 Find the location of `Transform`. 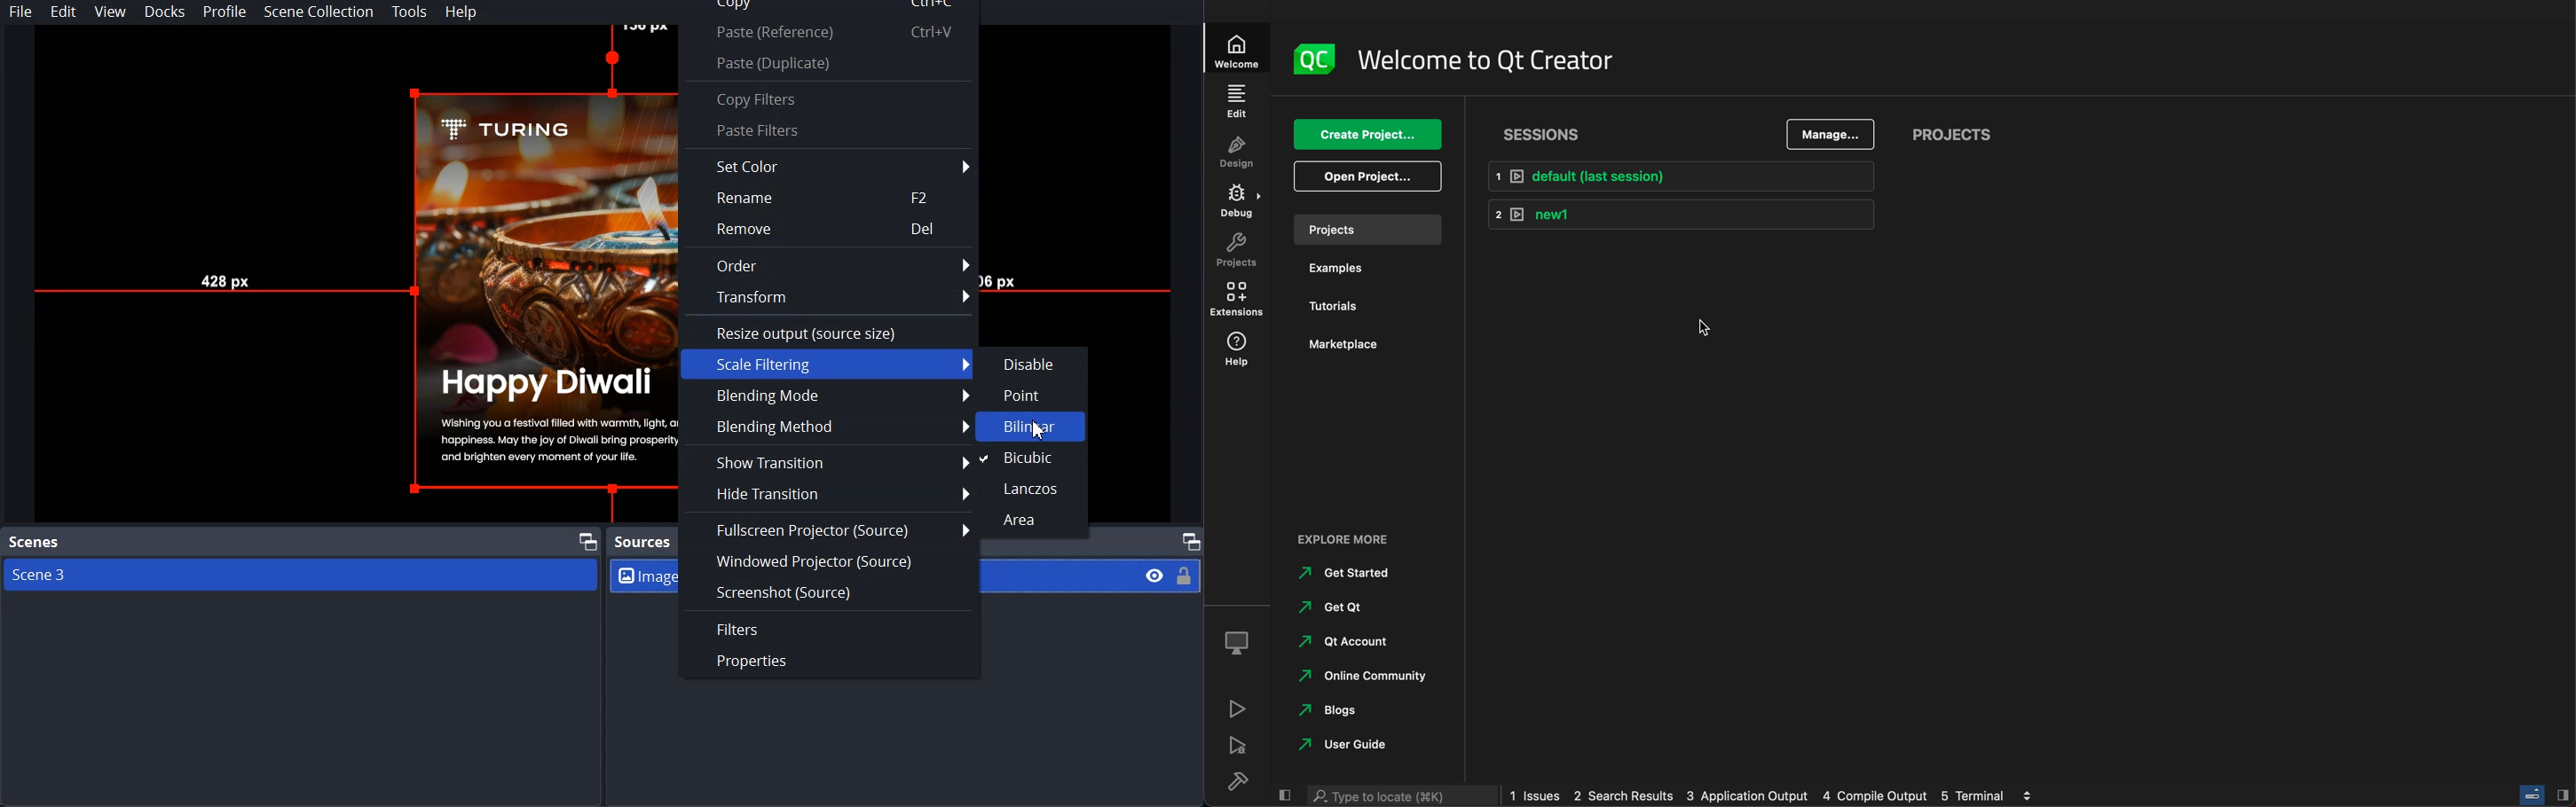

Transform is located at coordinates (831, 298).